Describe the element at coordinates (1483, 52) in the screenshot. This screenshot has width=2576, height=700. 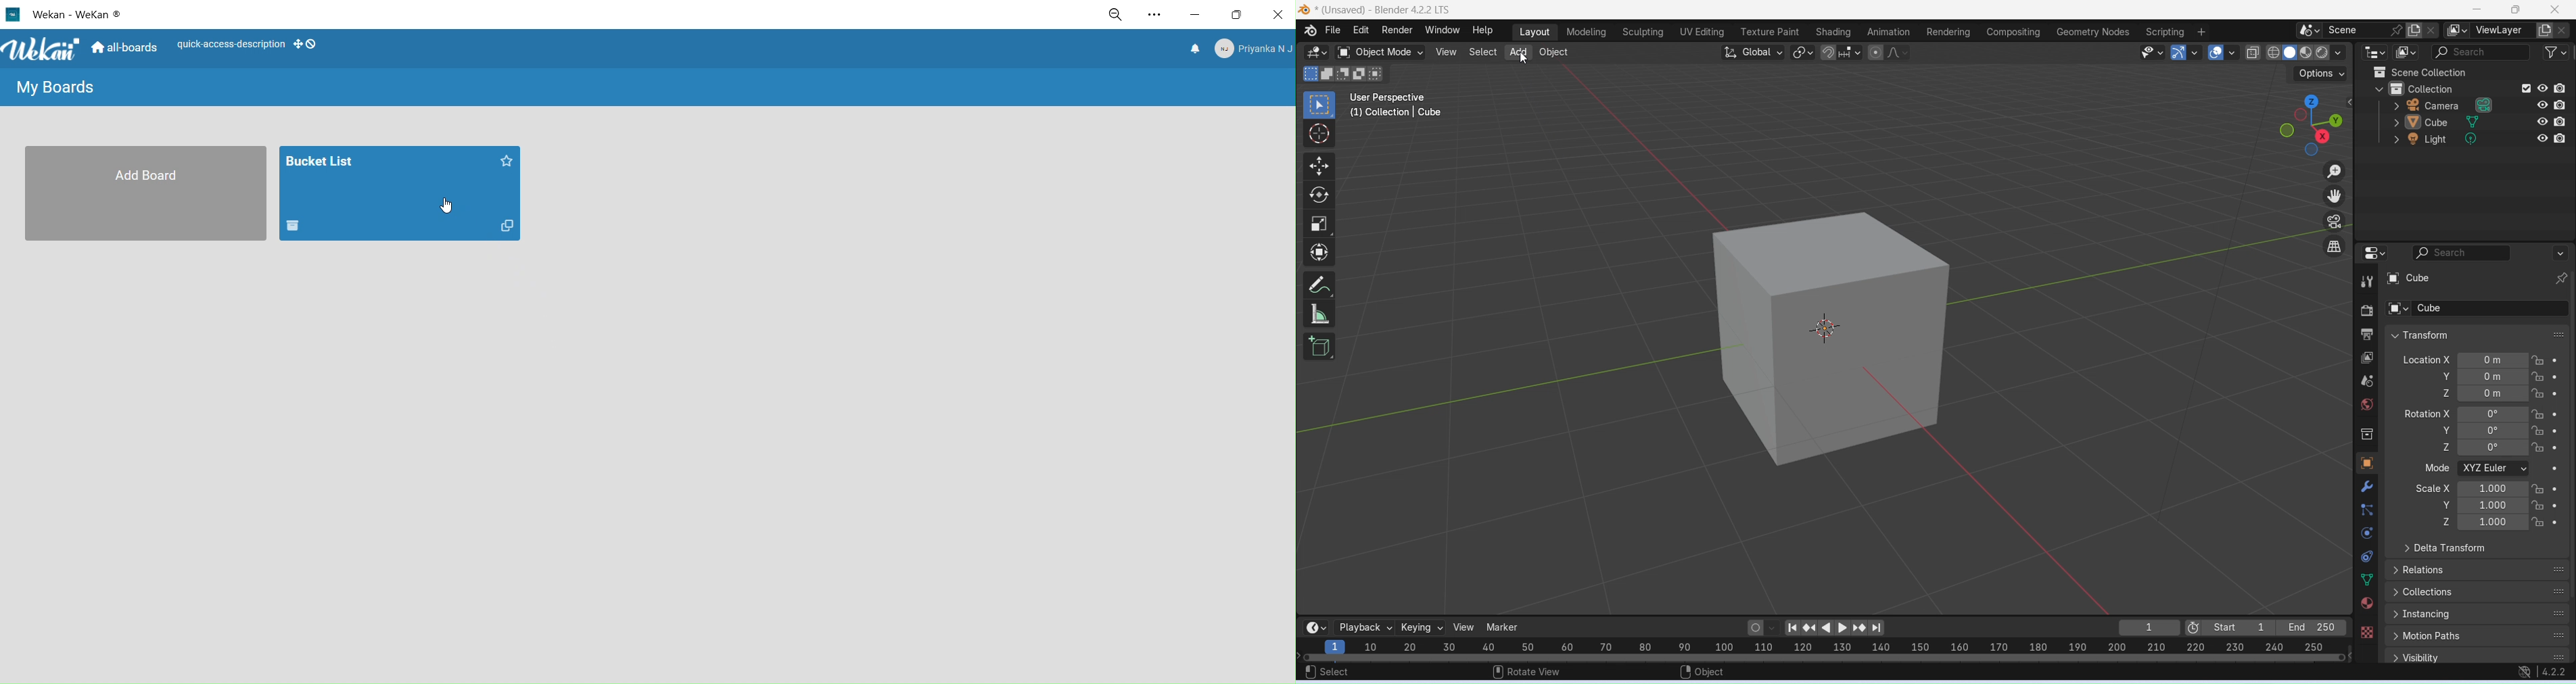
I see `Select` at that location.